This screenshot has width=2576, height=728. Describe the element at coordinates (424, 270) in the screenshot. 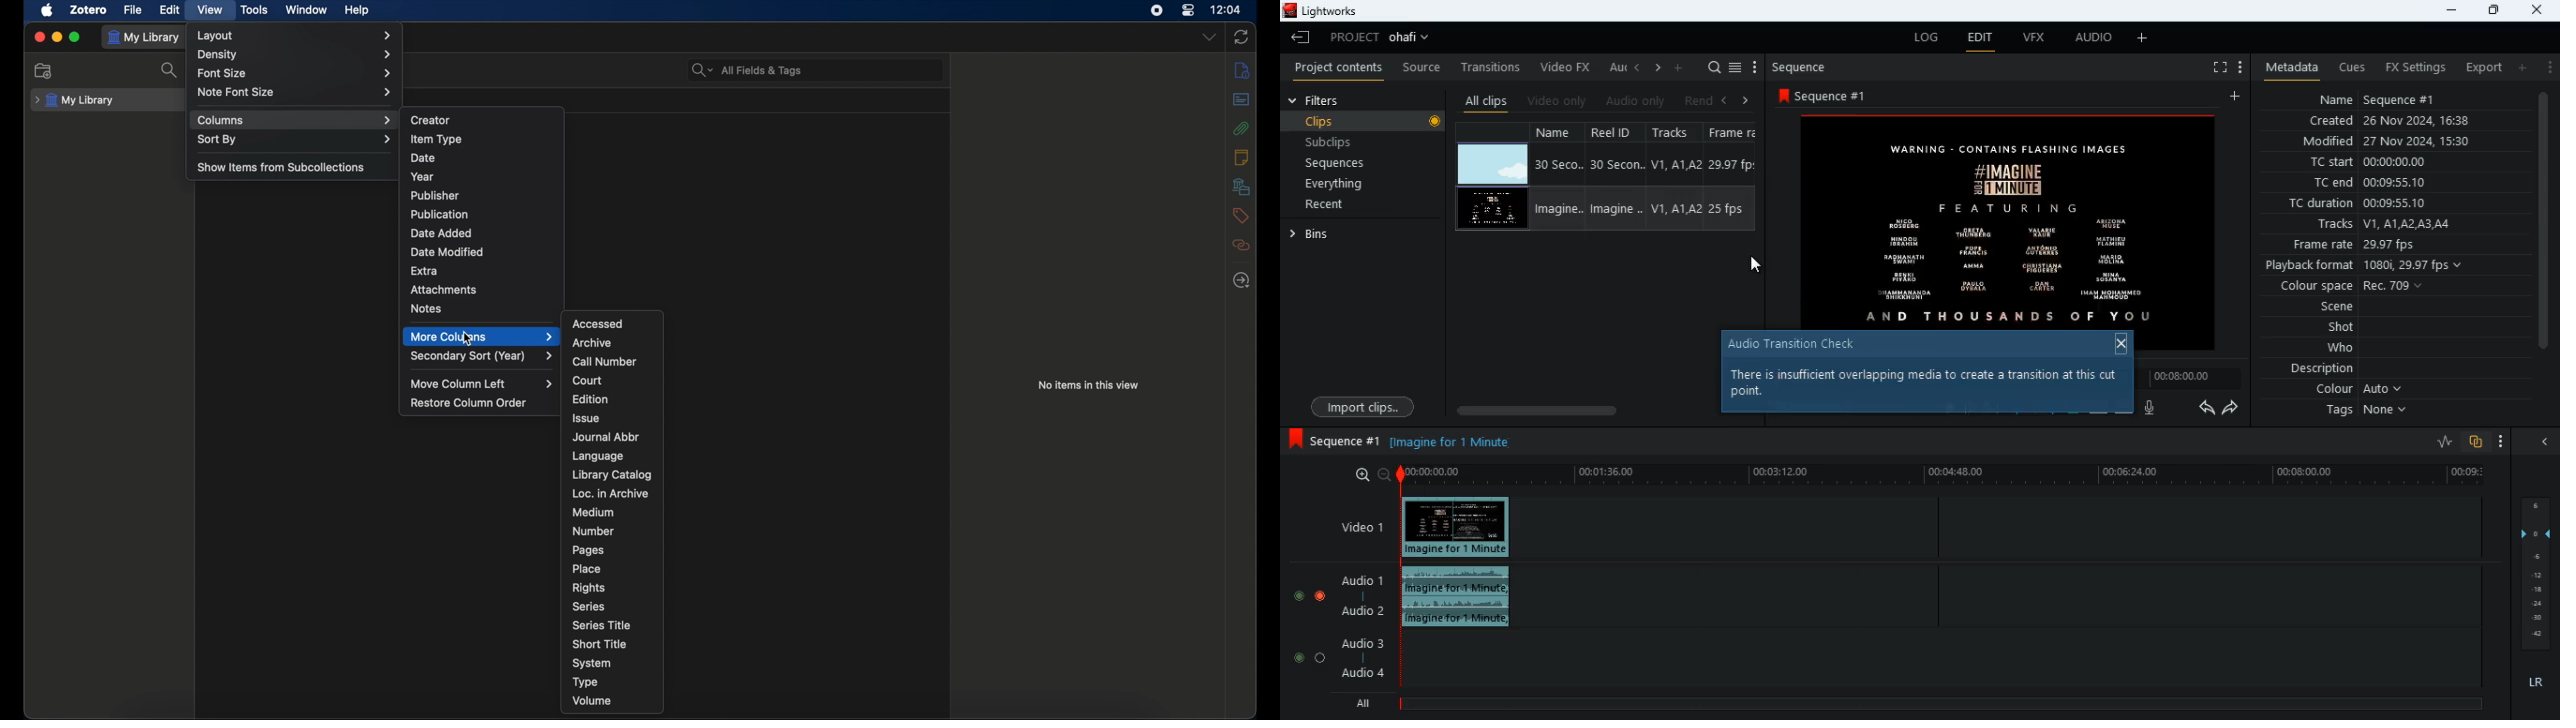

I see `extra` at that location.